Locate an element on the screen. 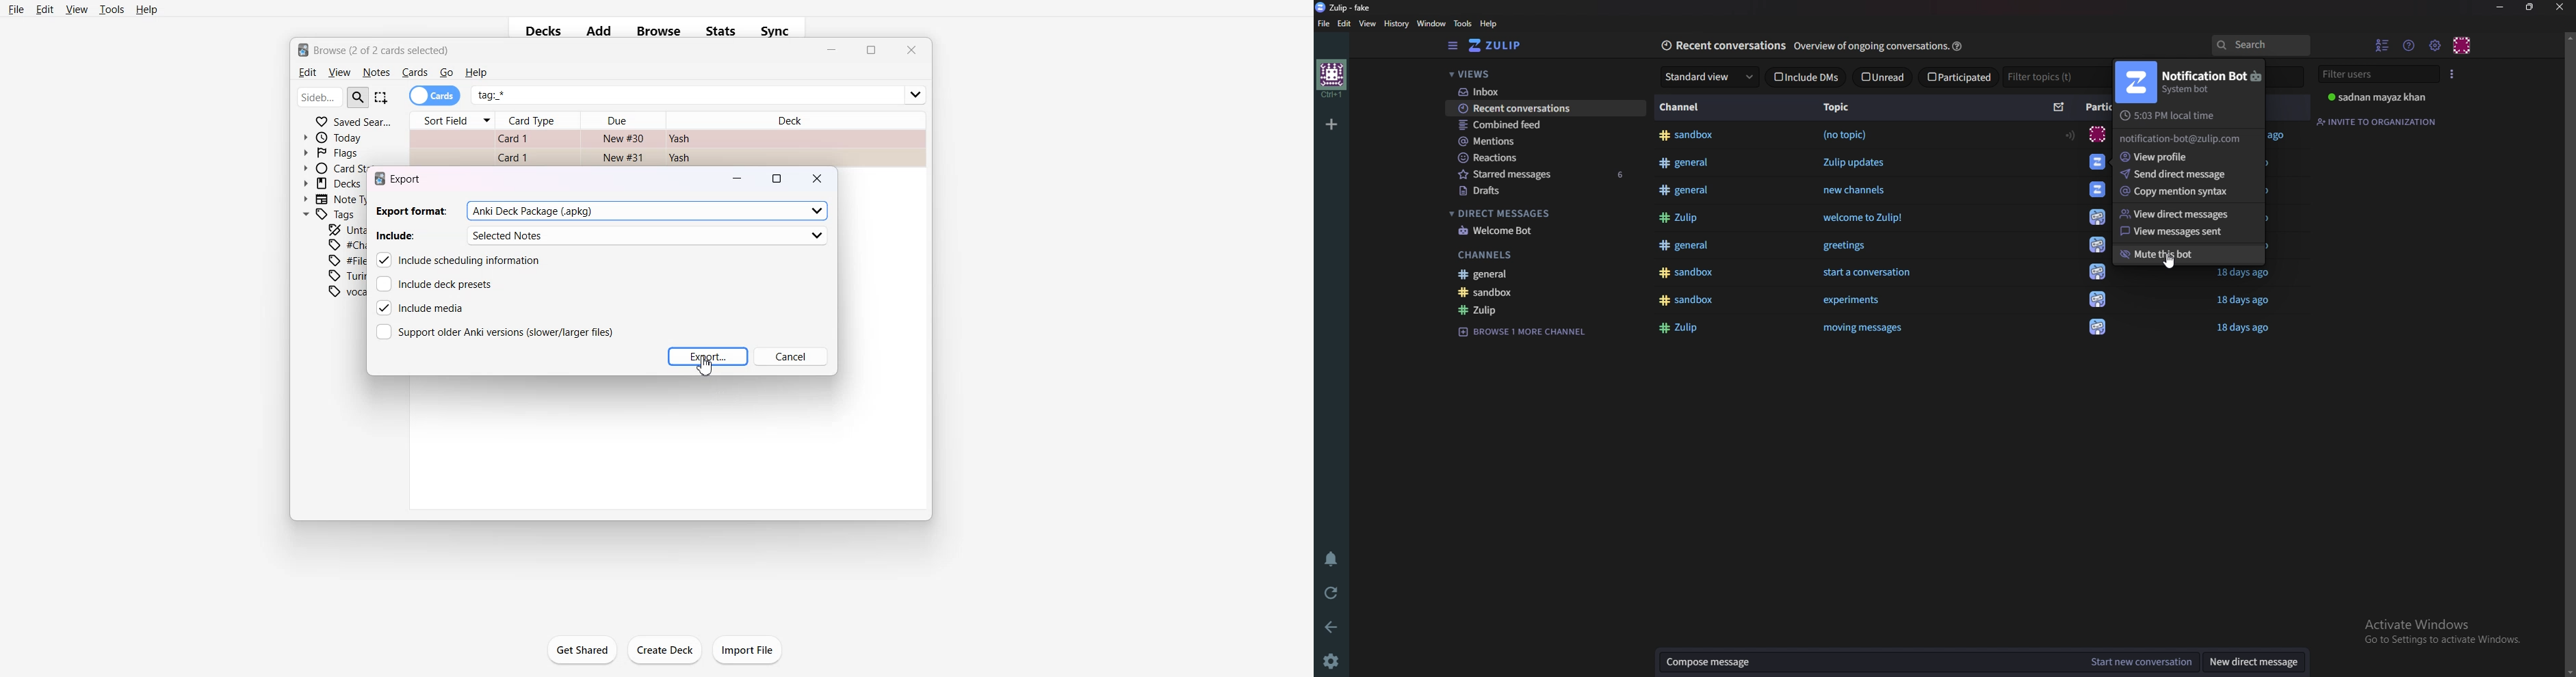 This screenshot has width=2576, height=700. Card File is located at coordinates (666, 146).